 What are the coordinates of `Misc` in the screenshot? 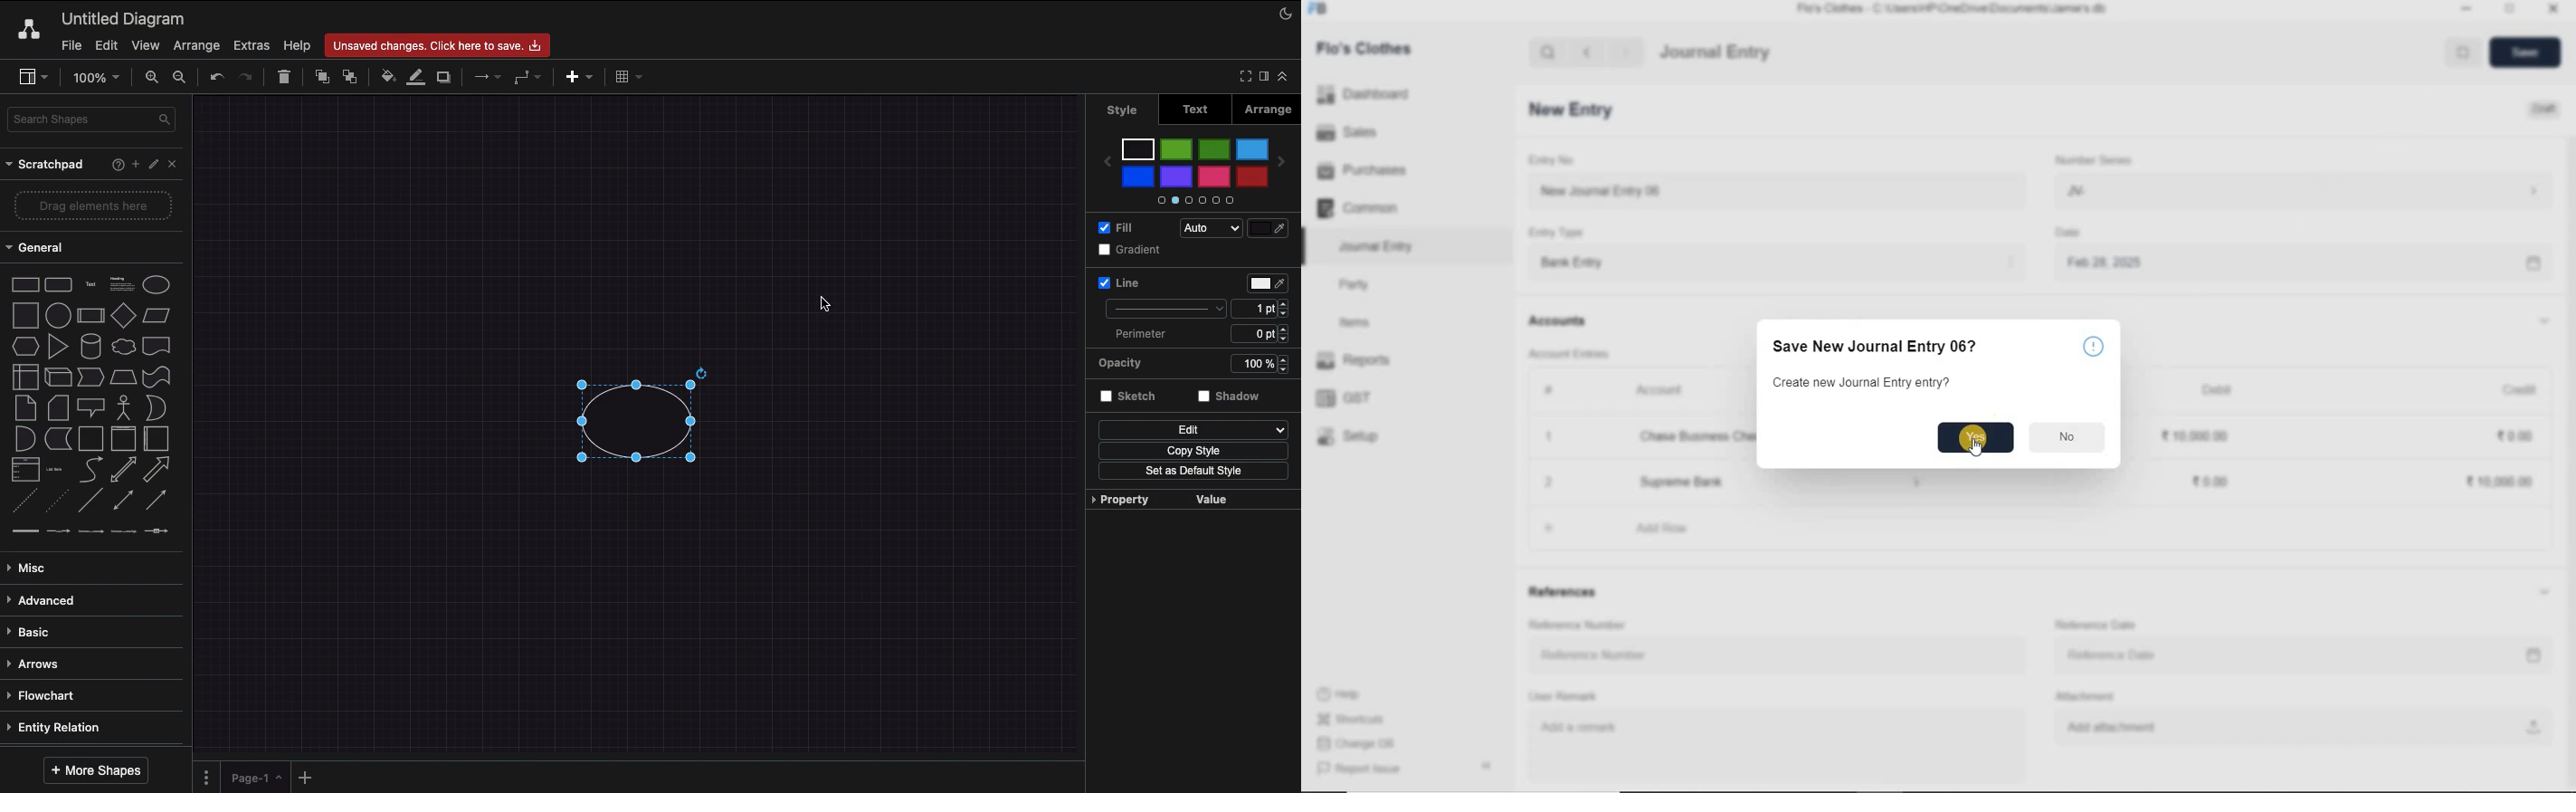 It's located at (32, 568).